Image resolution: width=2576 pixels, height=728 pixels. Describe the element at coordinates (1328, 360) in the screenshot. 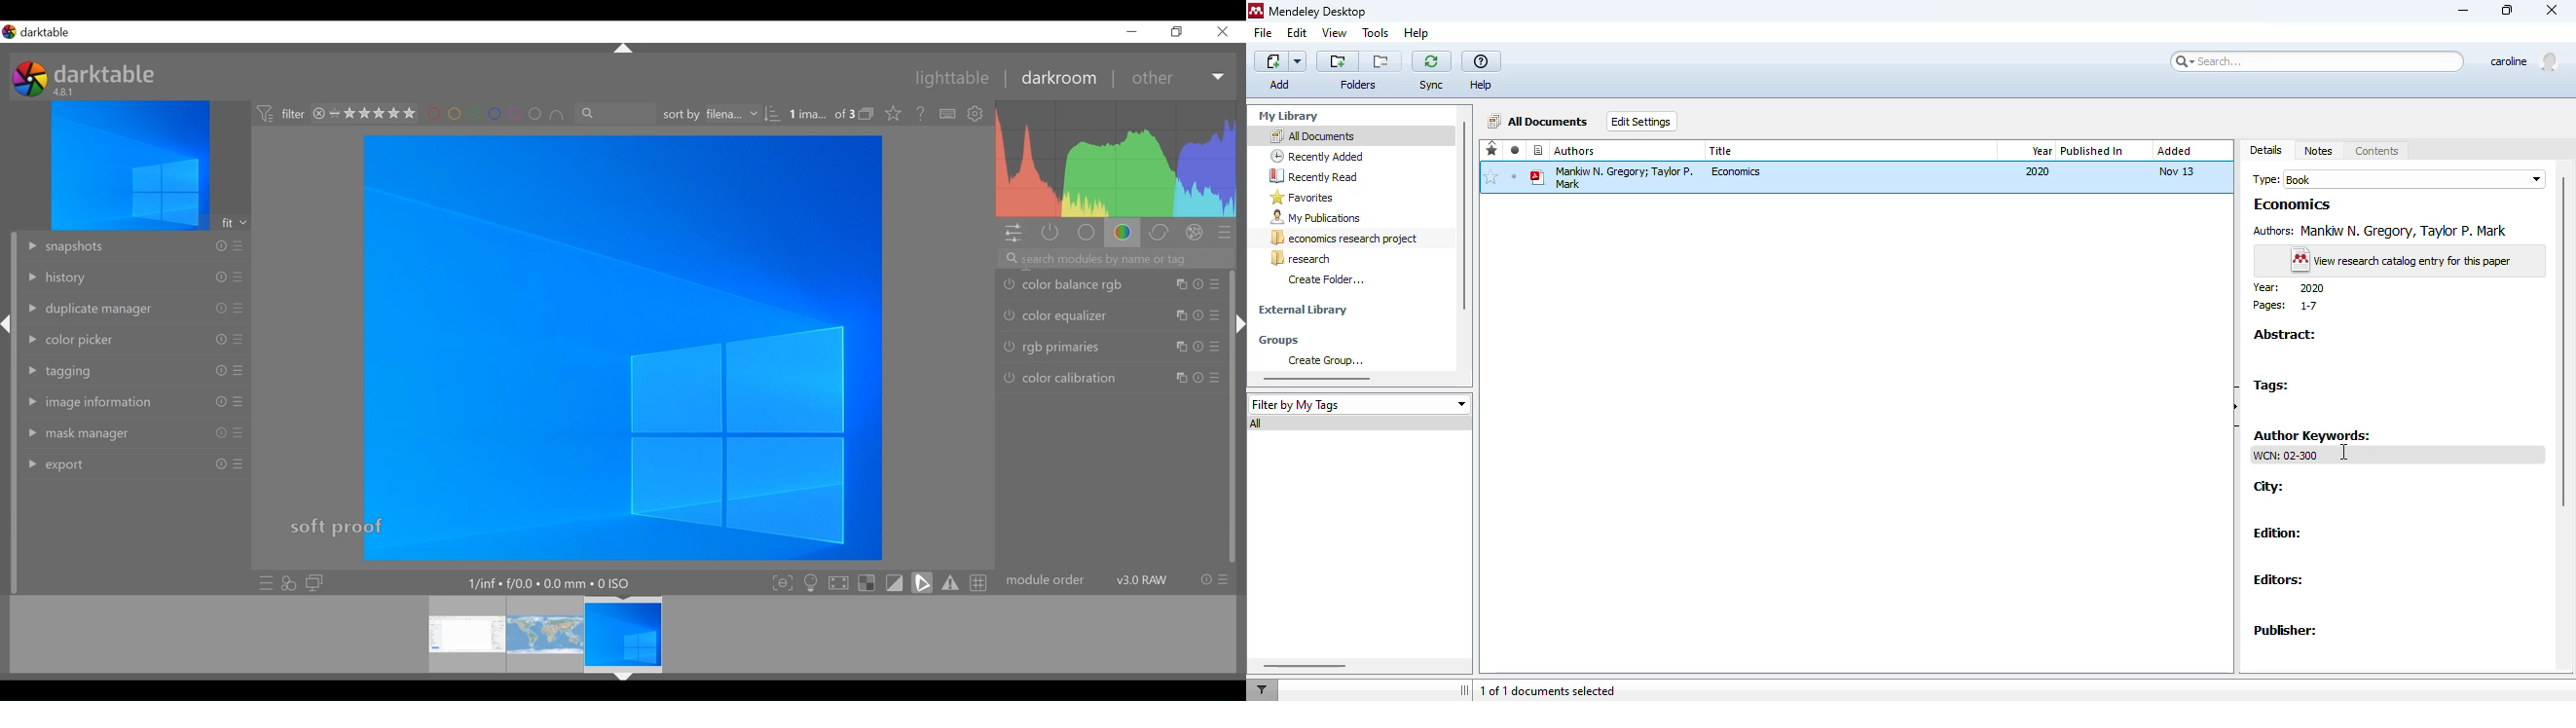

I see `create group` at that location.